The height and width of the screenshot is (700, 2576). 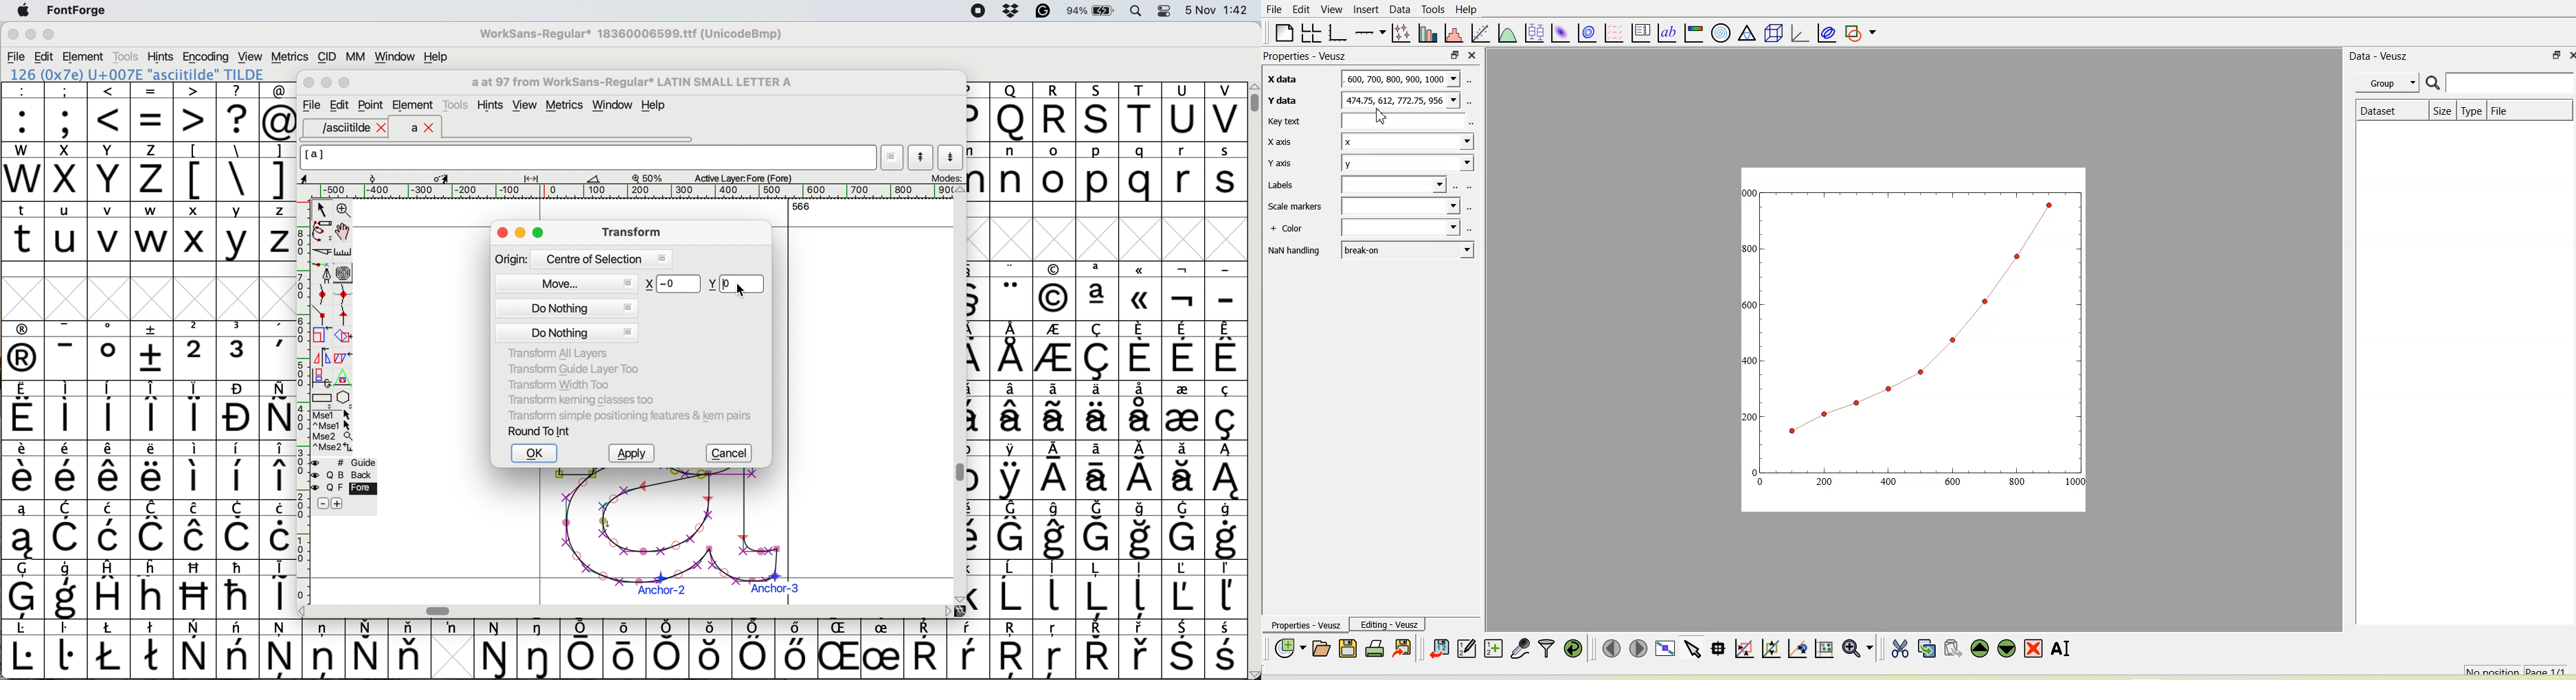 I want to click on edit, so click(x=45, y=57).